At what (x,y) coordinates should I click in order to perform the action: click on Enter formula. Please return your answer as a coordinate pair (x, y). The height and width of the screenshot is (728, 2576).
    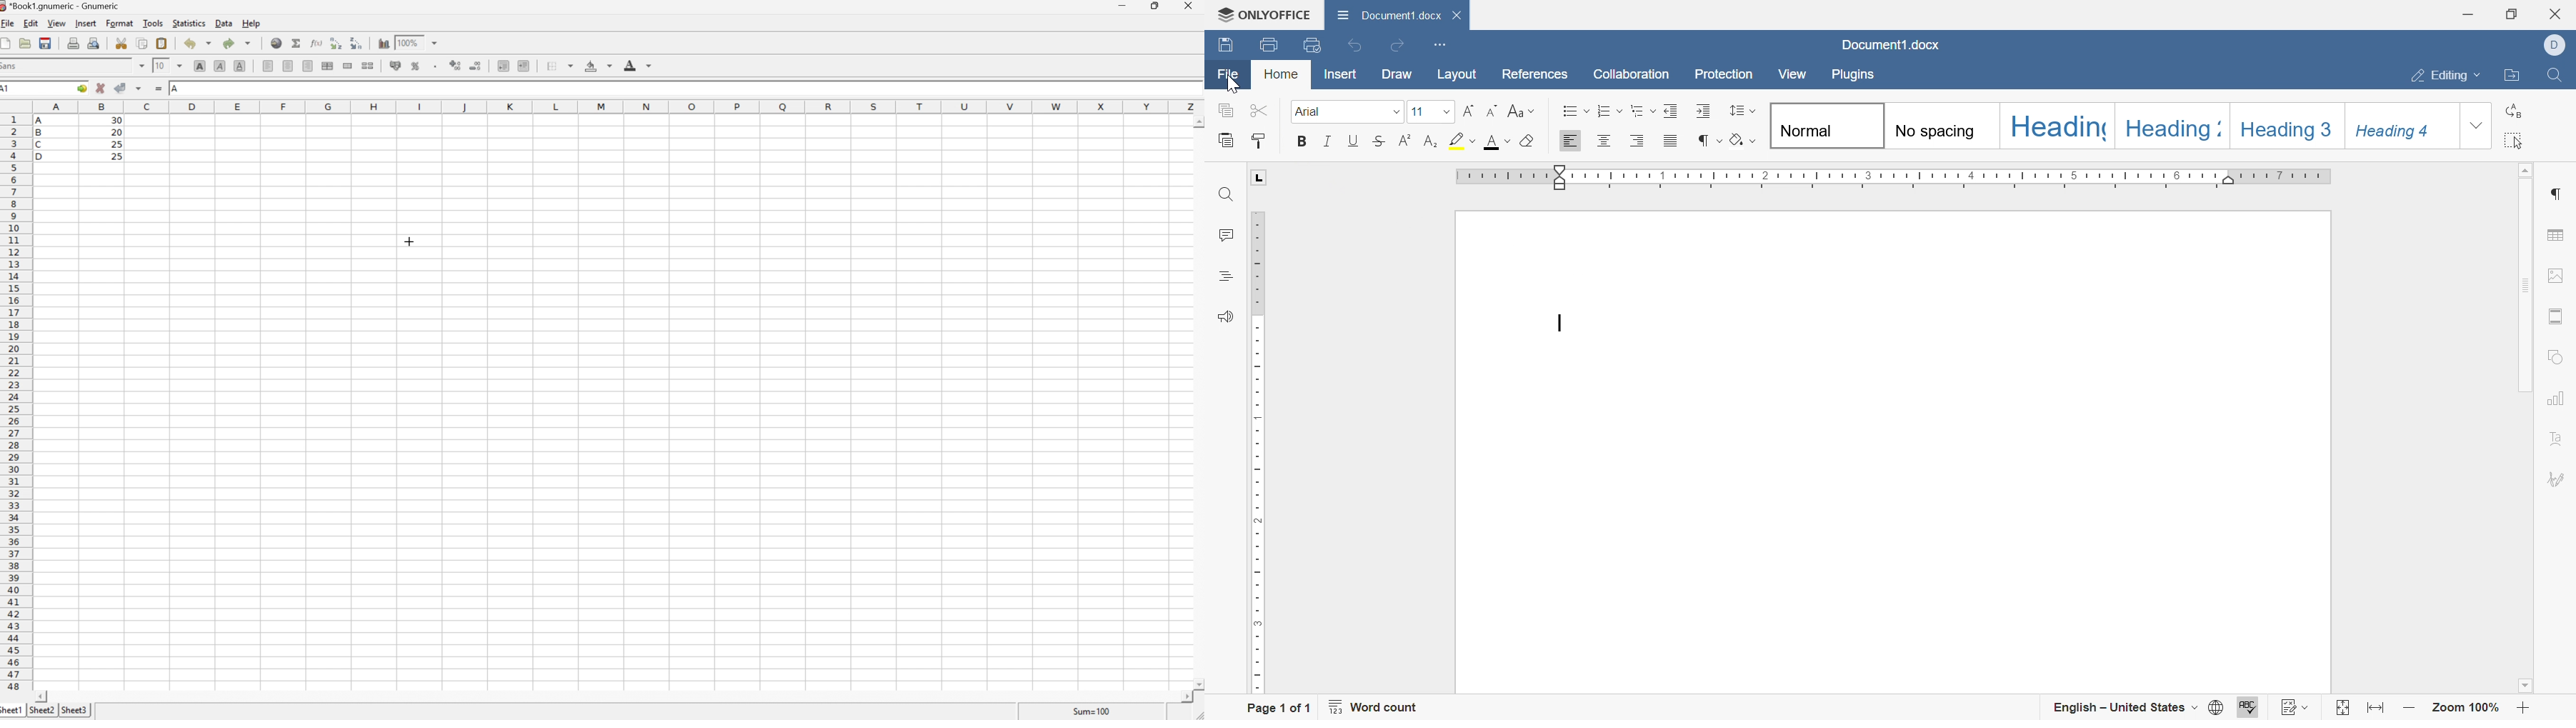
    Looking at the image, I should click on (158, 88).